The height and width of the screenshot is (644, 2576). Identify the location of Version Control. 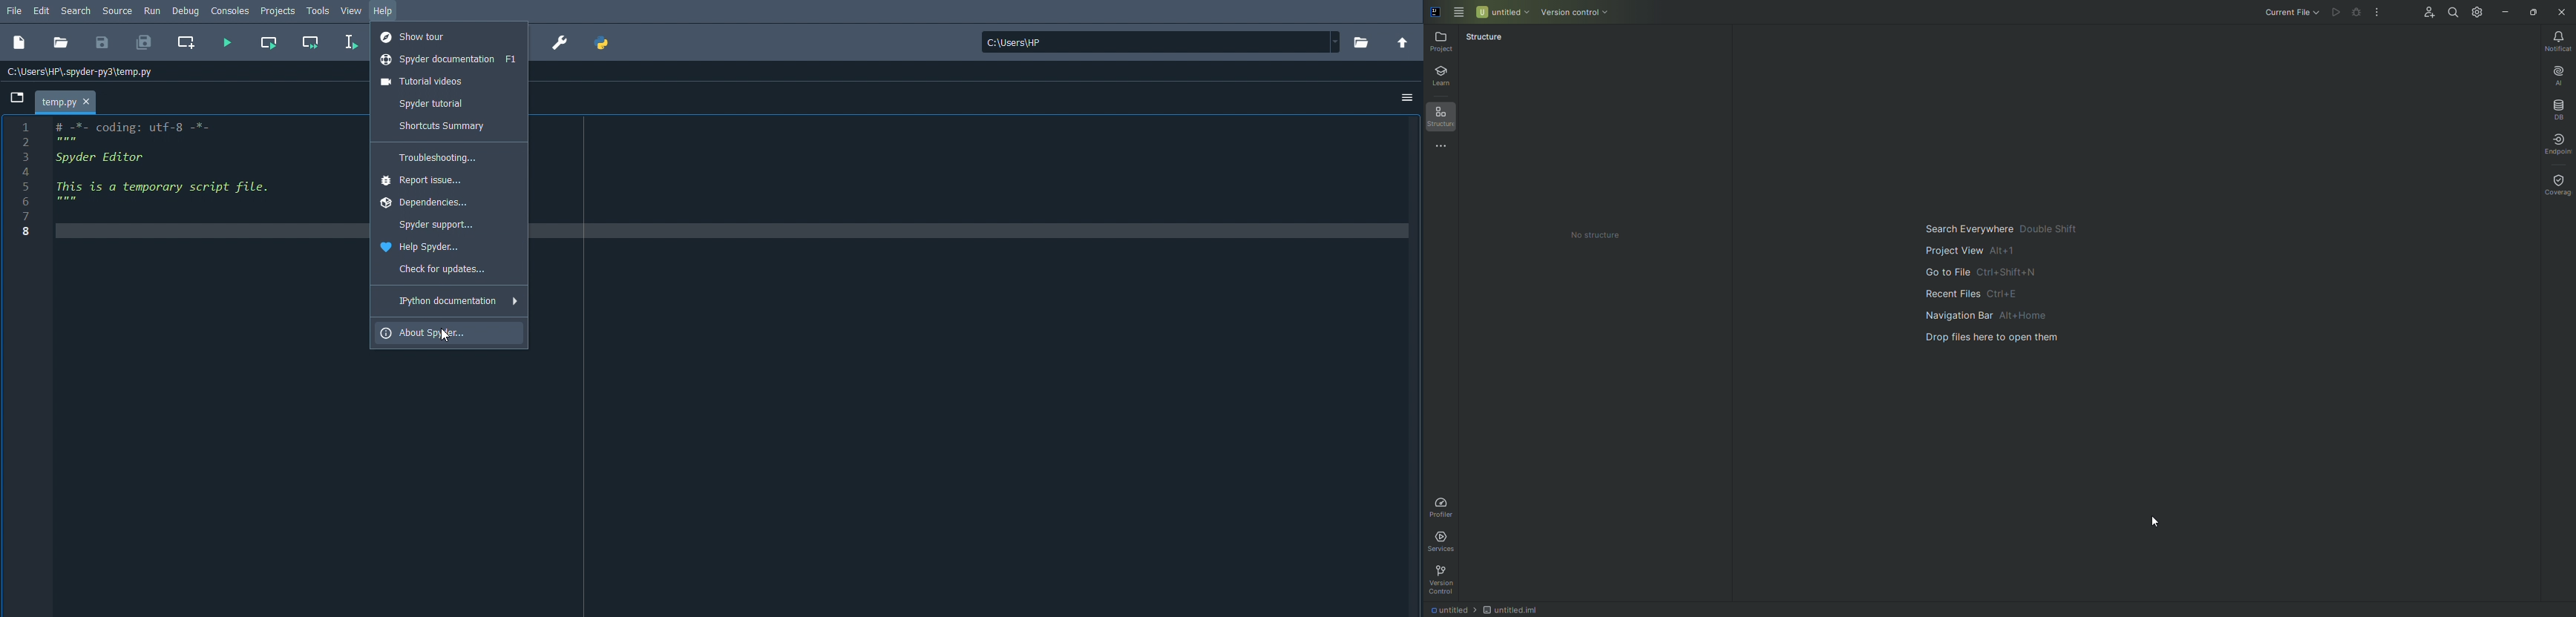
(1445, 580).